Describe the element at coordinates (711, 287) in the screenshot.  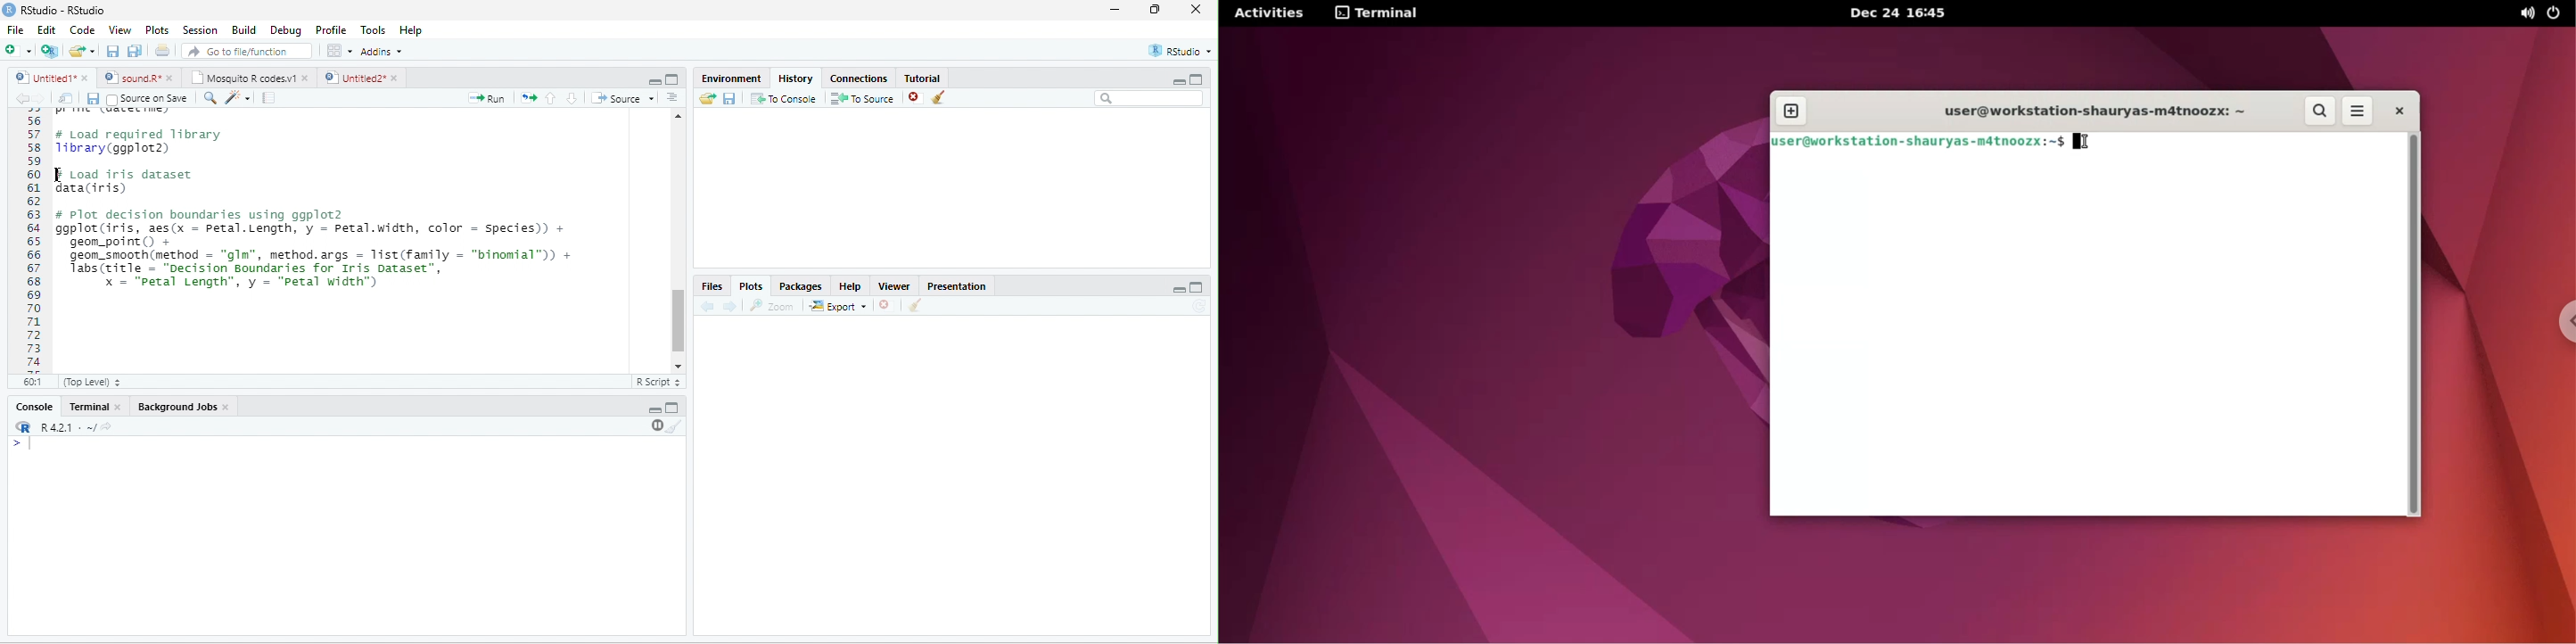
I see `Files` at that location.